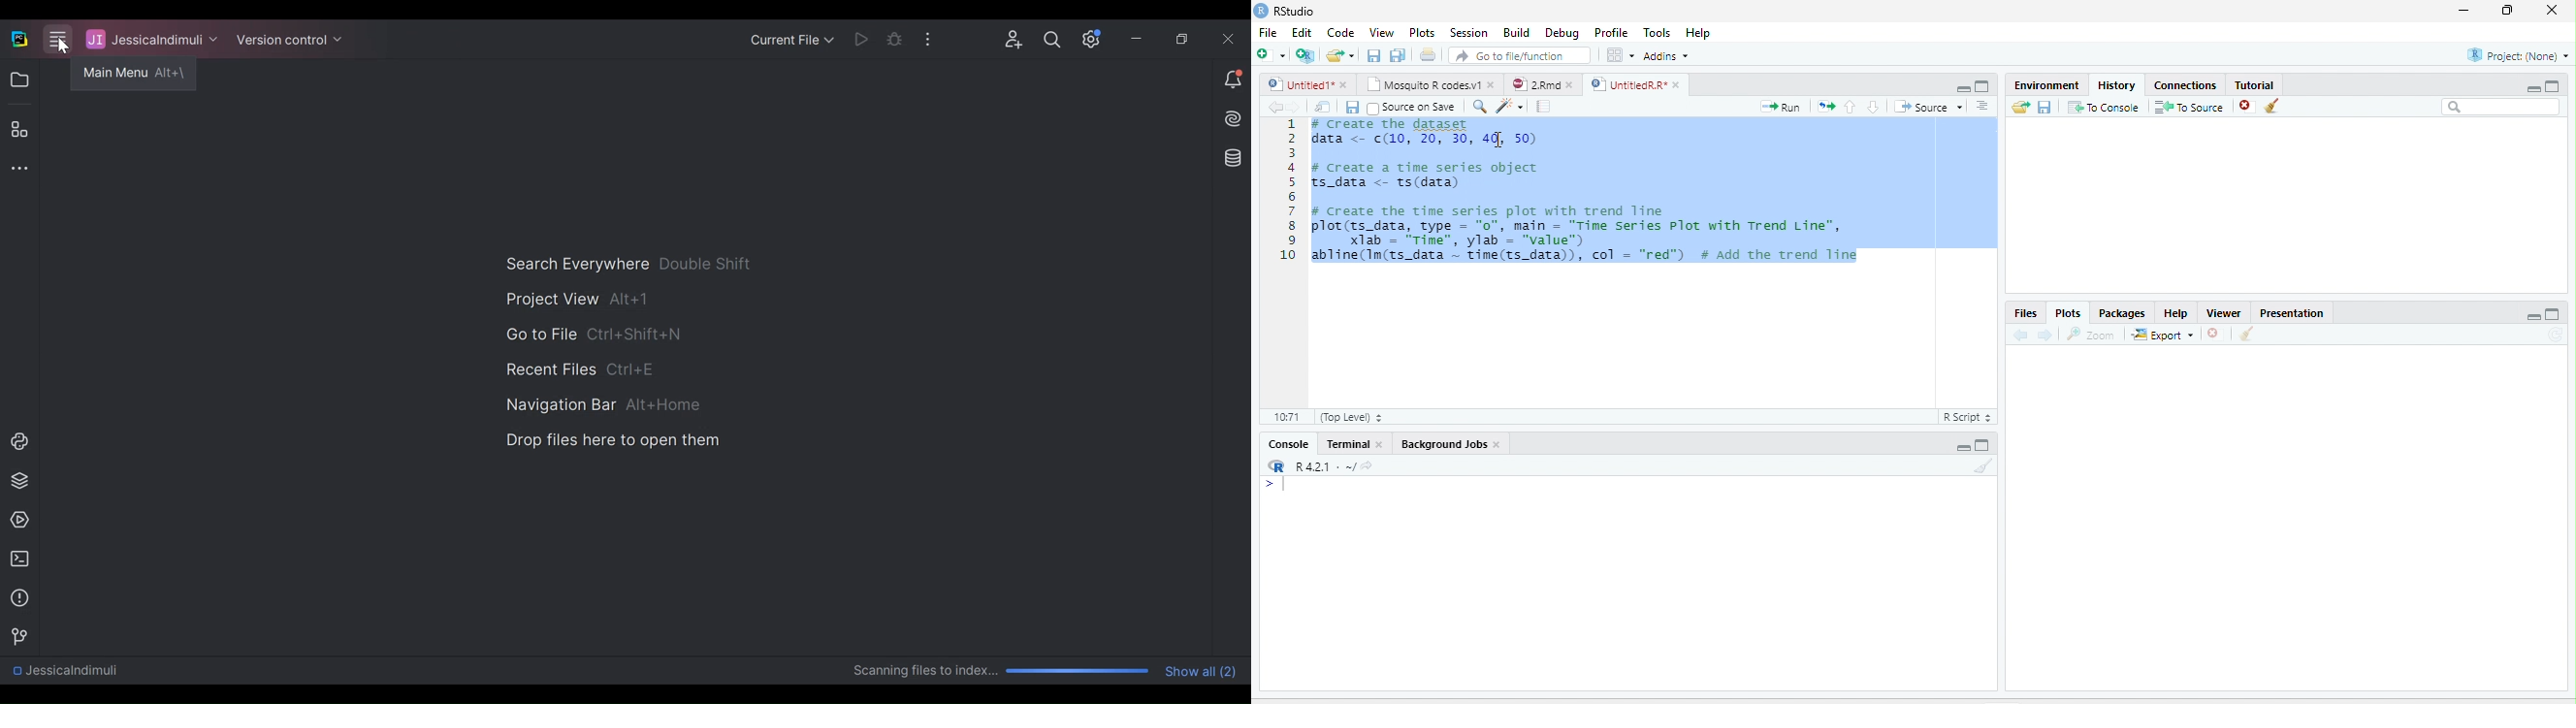  What do you see at coordinates (1520, 55) in the screenshot?
I see `Go to file/function` at bounding box center [1520, 55].